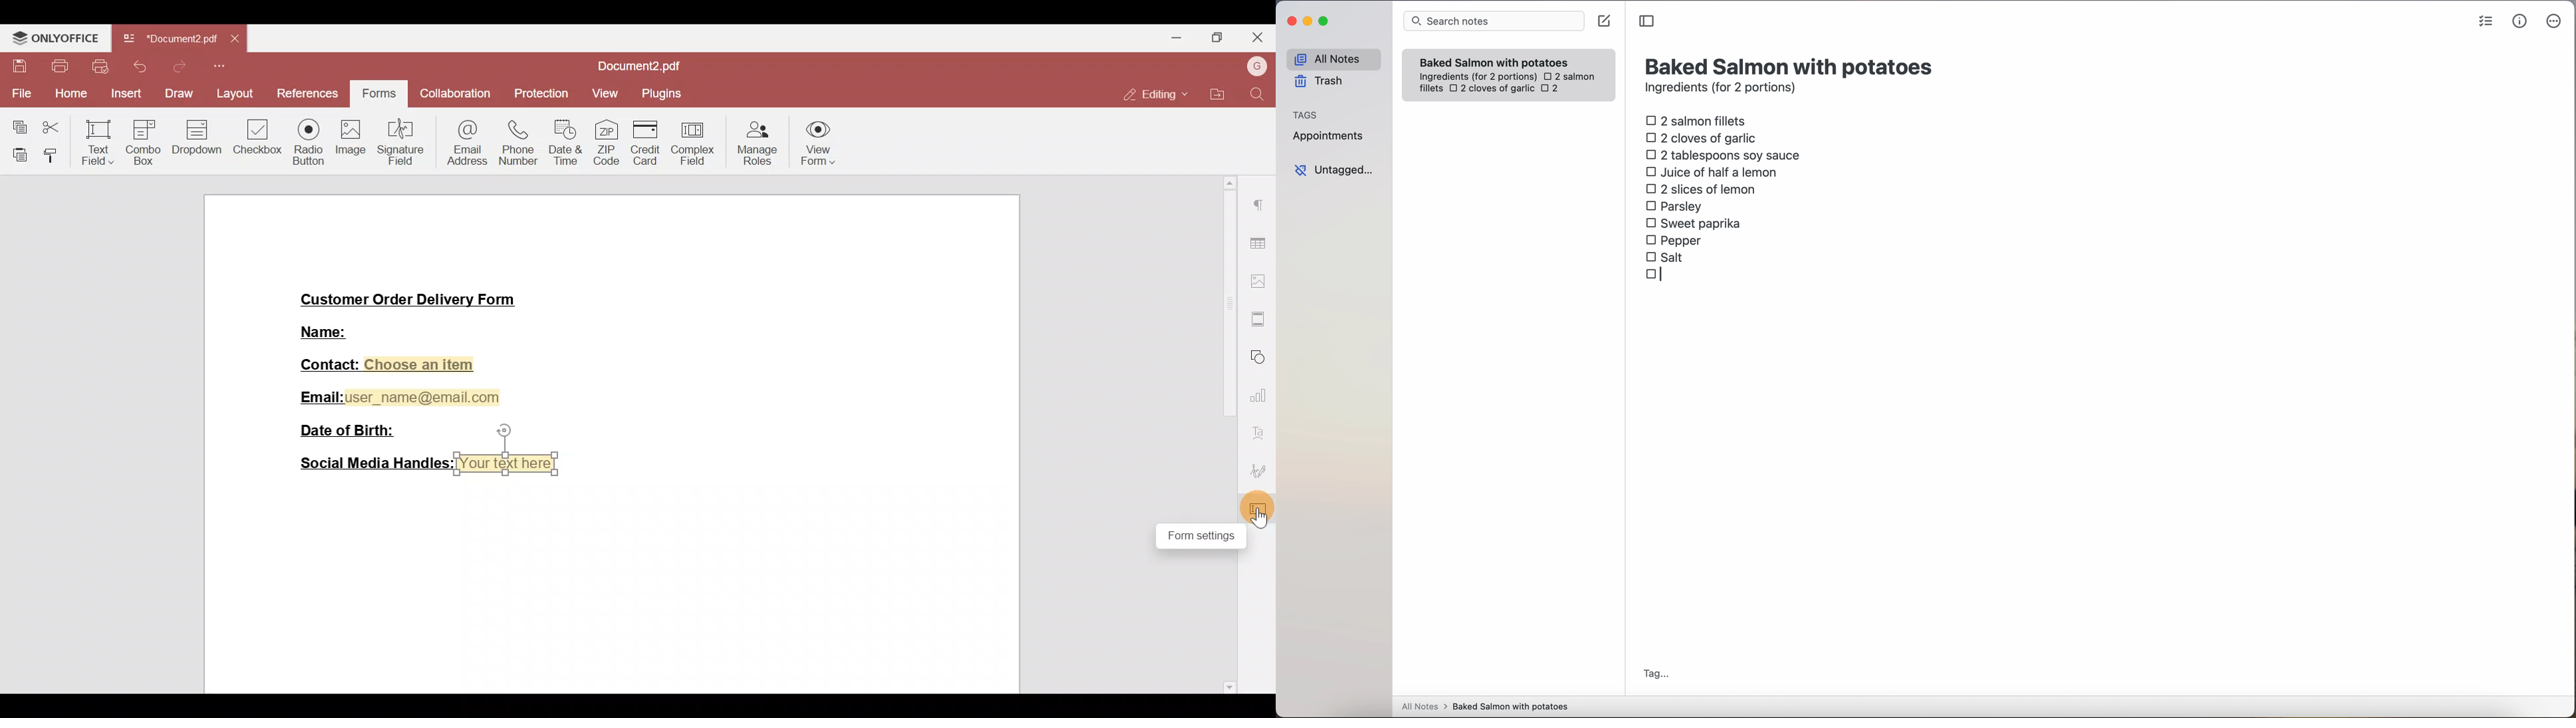 Image resolution: width=2576 pixels, height=728 pixels. I want to click on 2 salmon fillets, so click(1699, 120).